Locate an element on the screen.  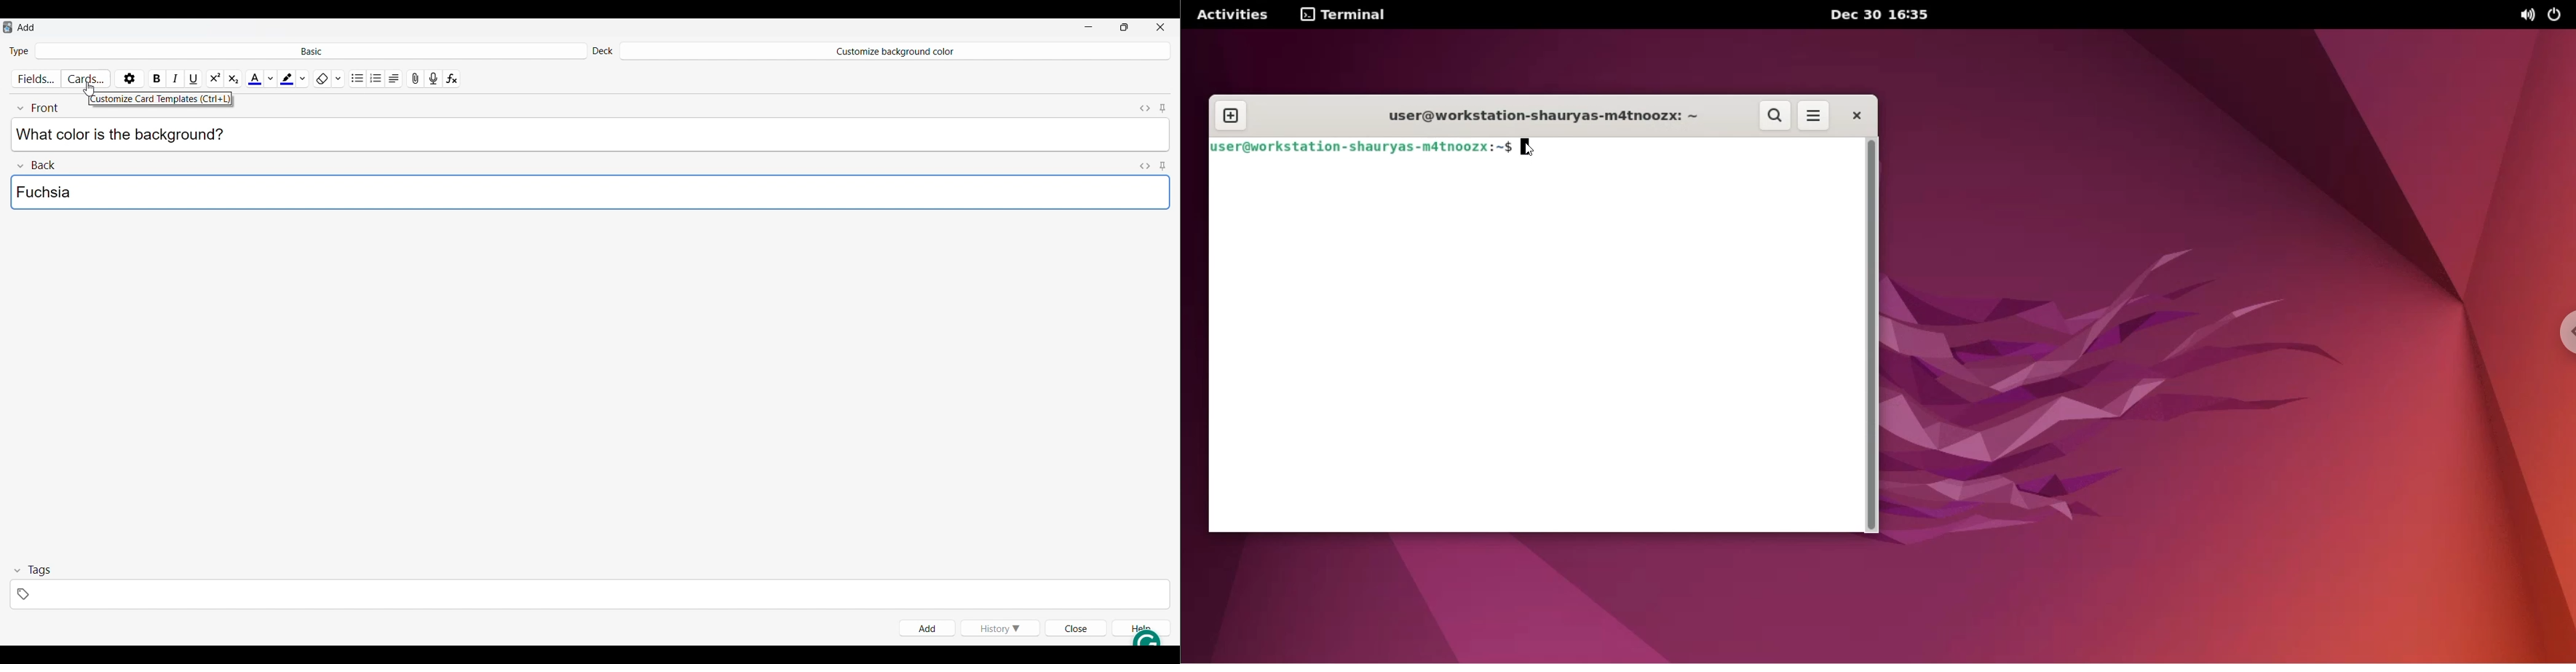
Highlight color options is located at coordinates (303, 76).